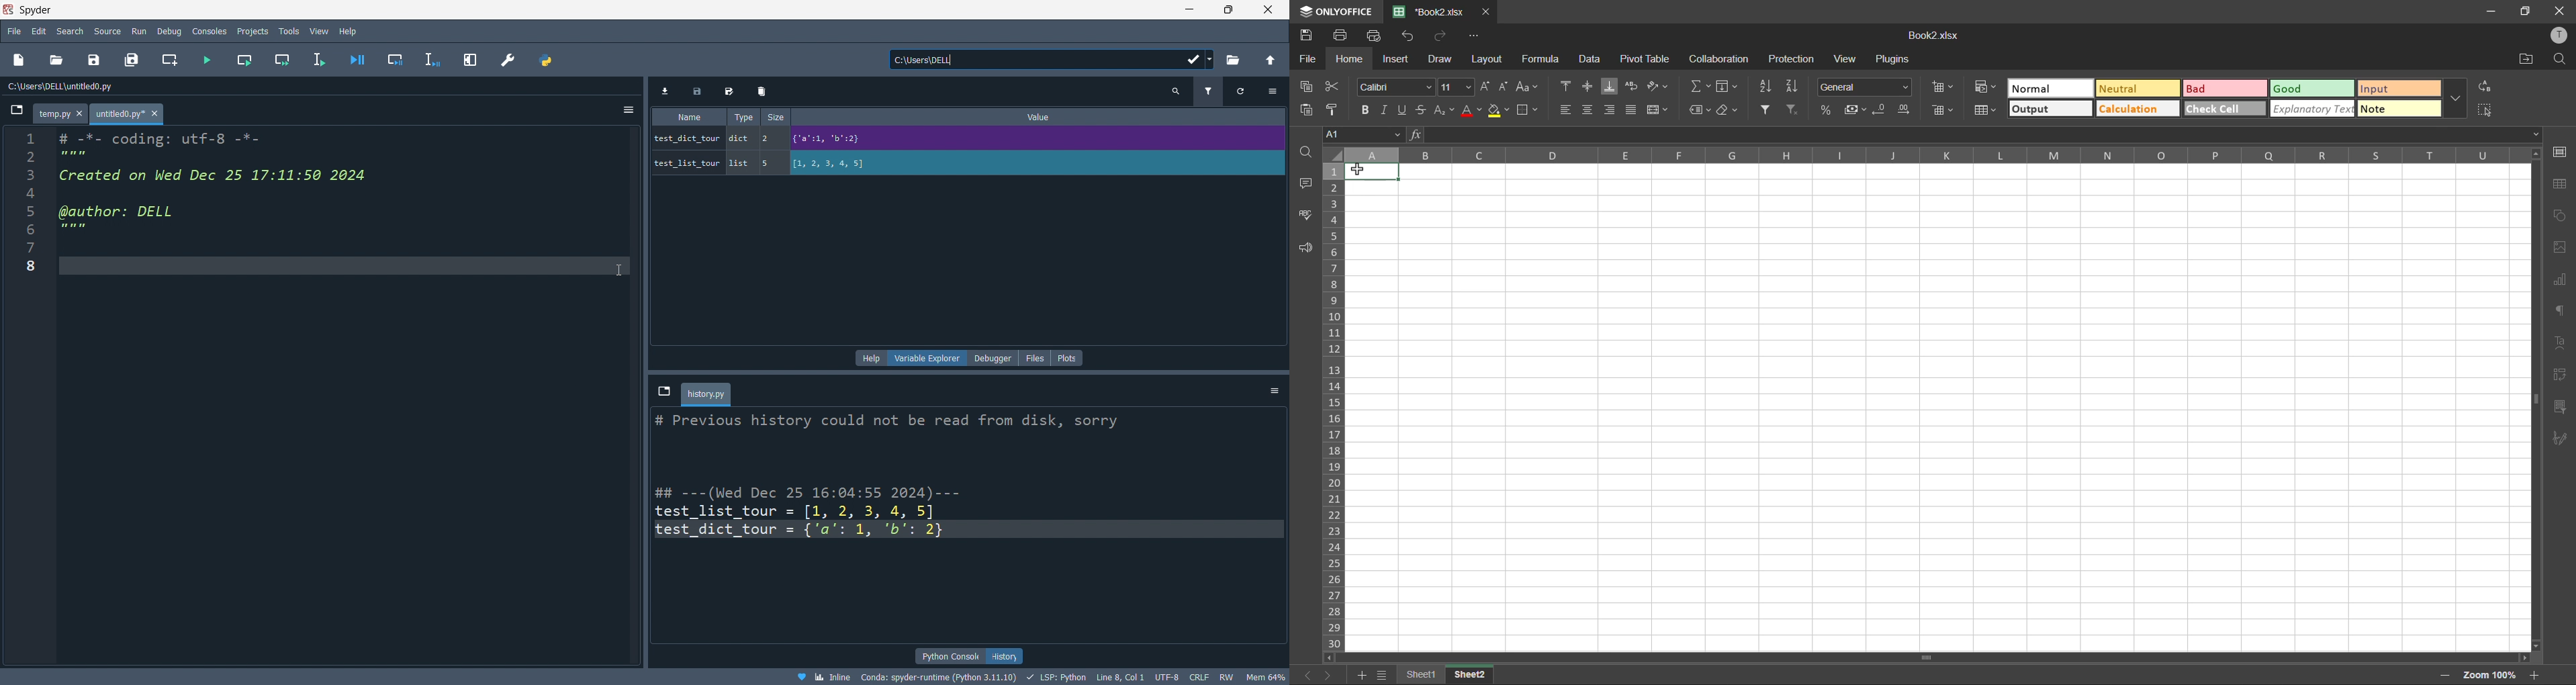 This screenshot has width=2576, height=700. I want to click on charts, so click(2559, 279).